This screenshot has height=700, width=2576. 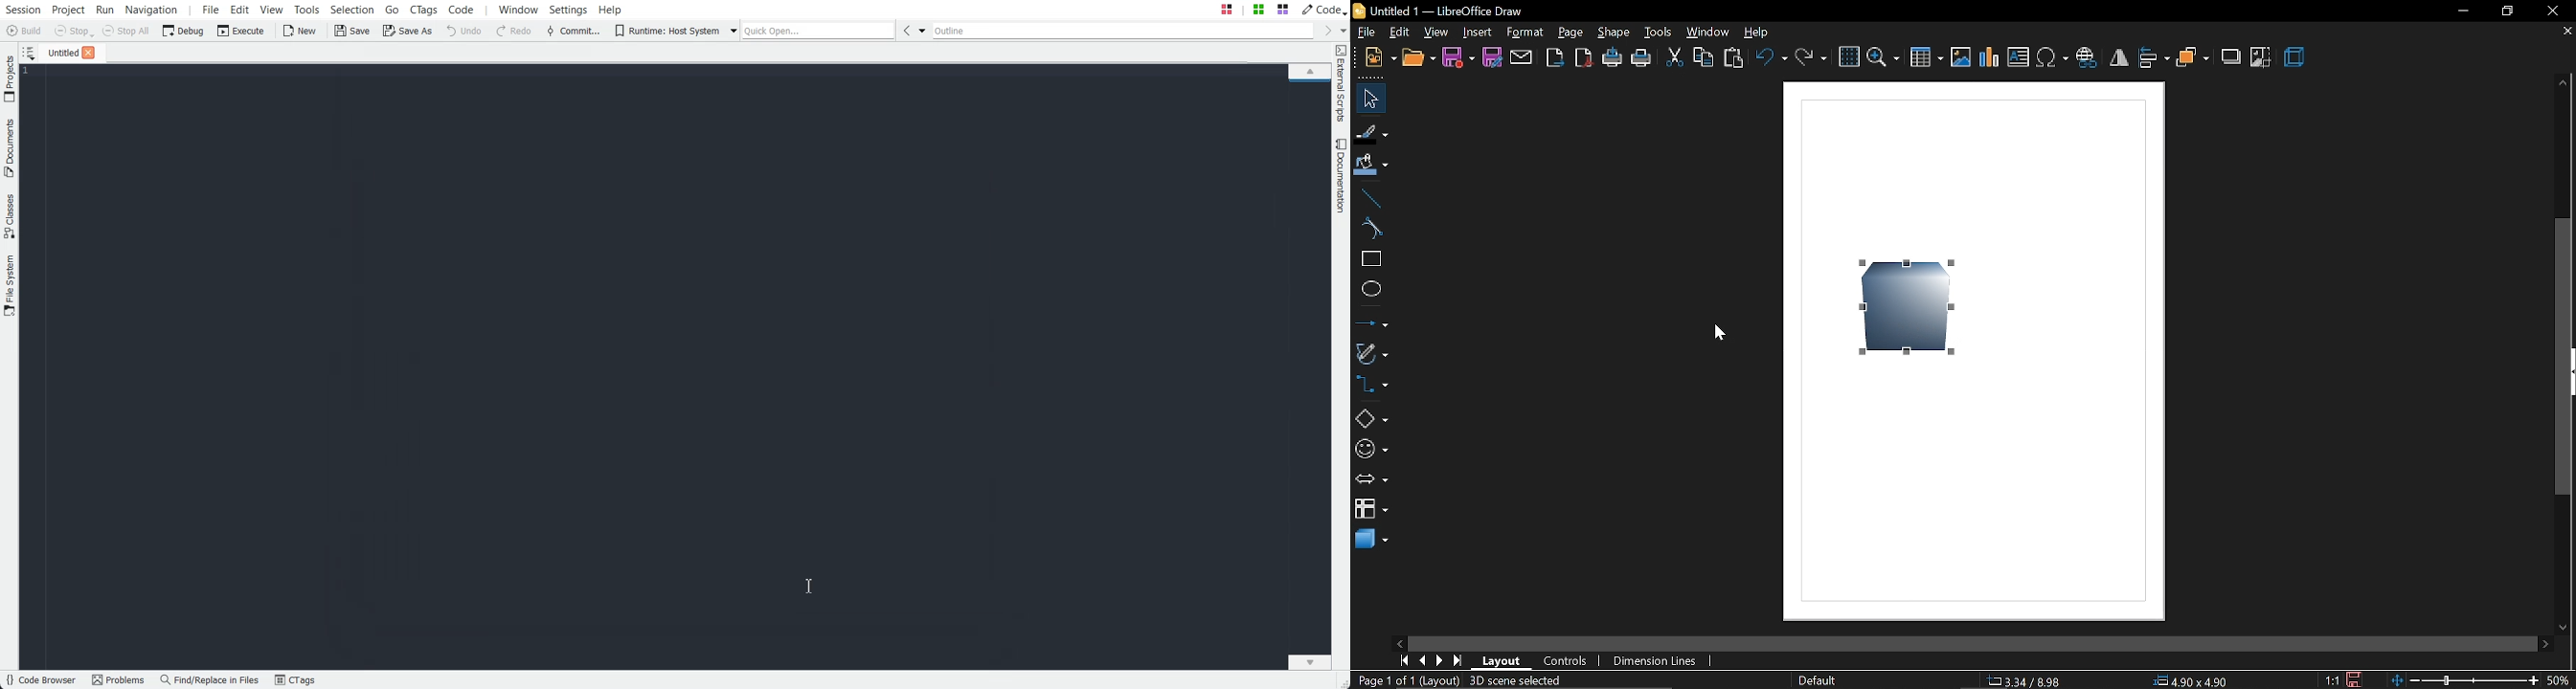 I want to click on paste, so click(x=1735, y=59).